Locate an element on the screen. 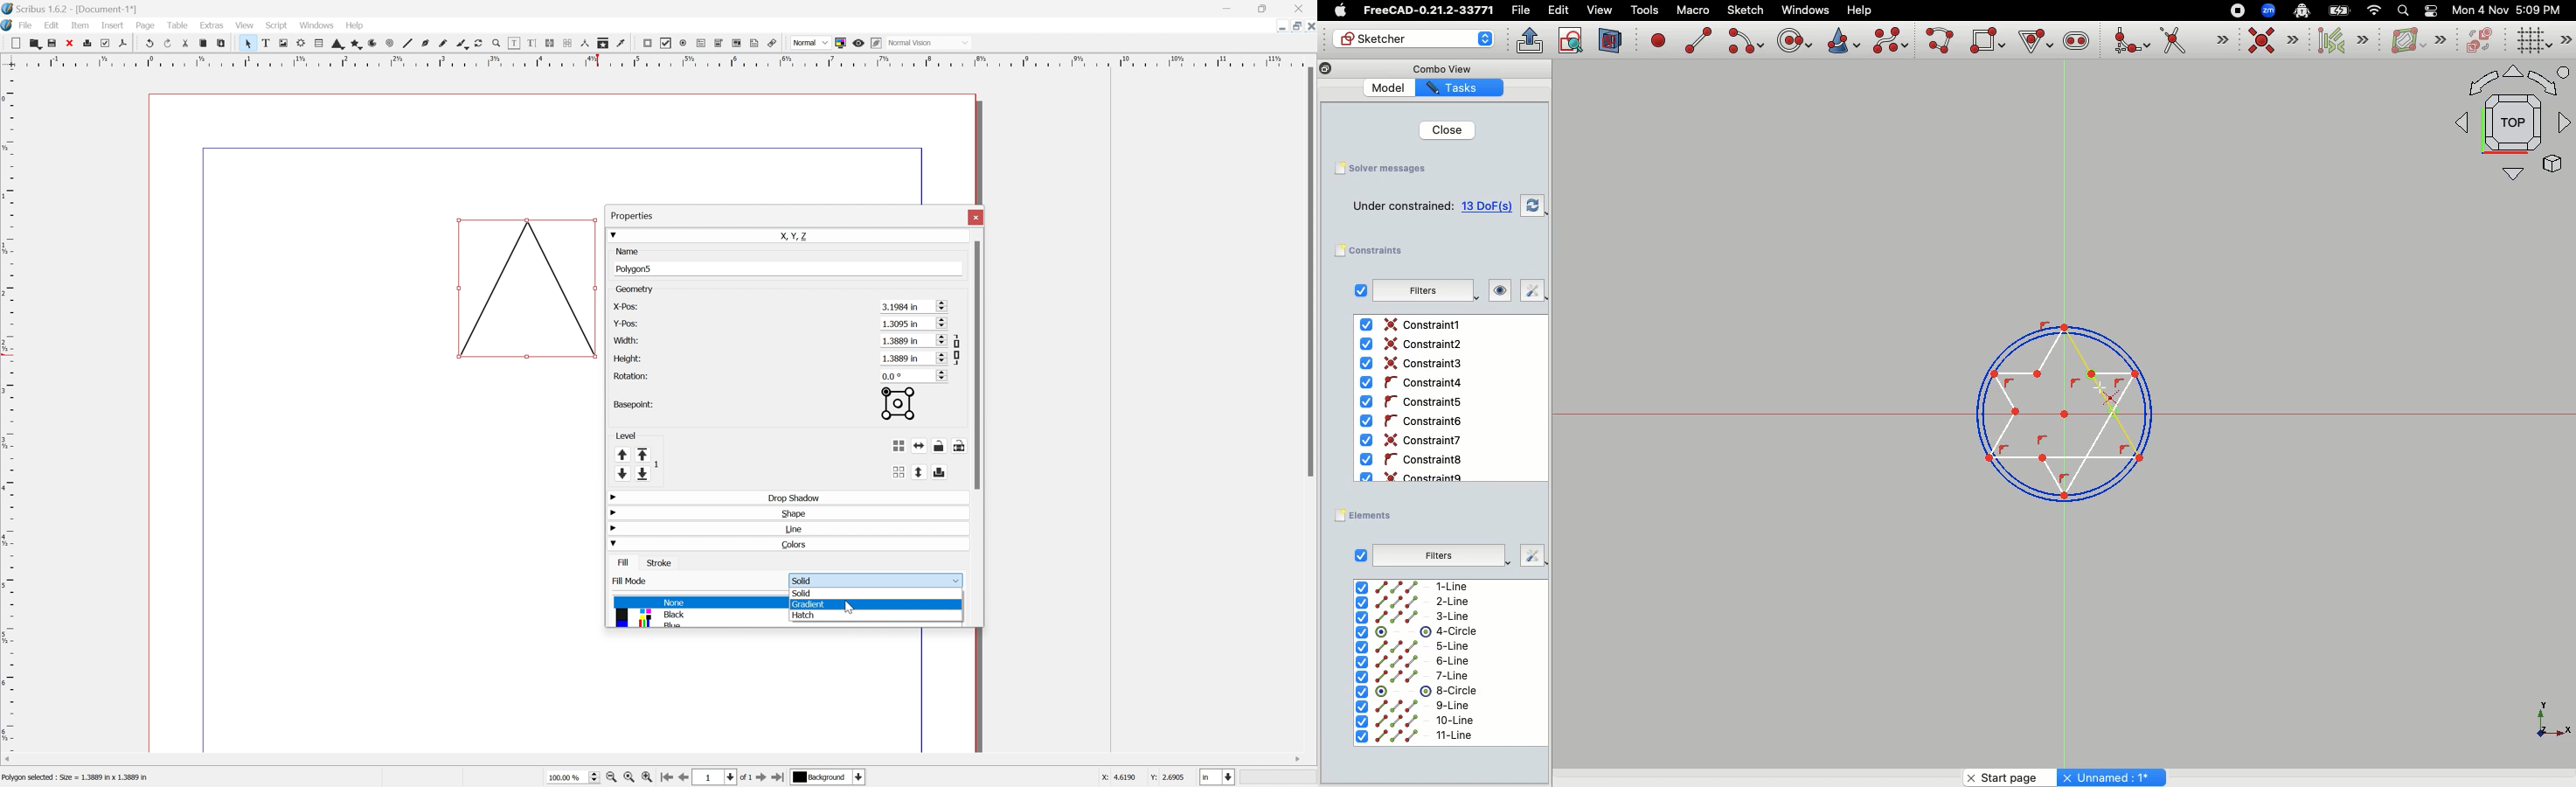 The height and width of the screenshot is (812, 2576). Eye dropper is located at coordinates (625, 43).